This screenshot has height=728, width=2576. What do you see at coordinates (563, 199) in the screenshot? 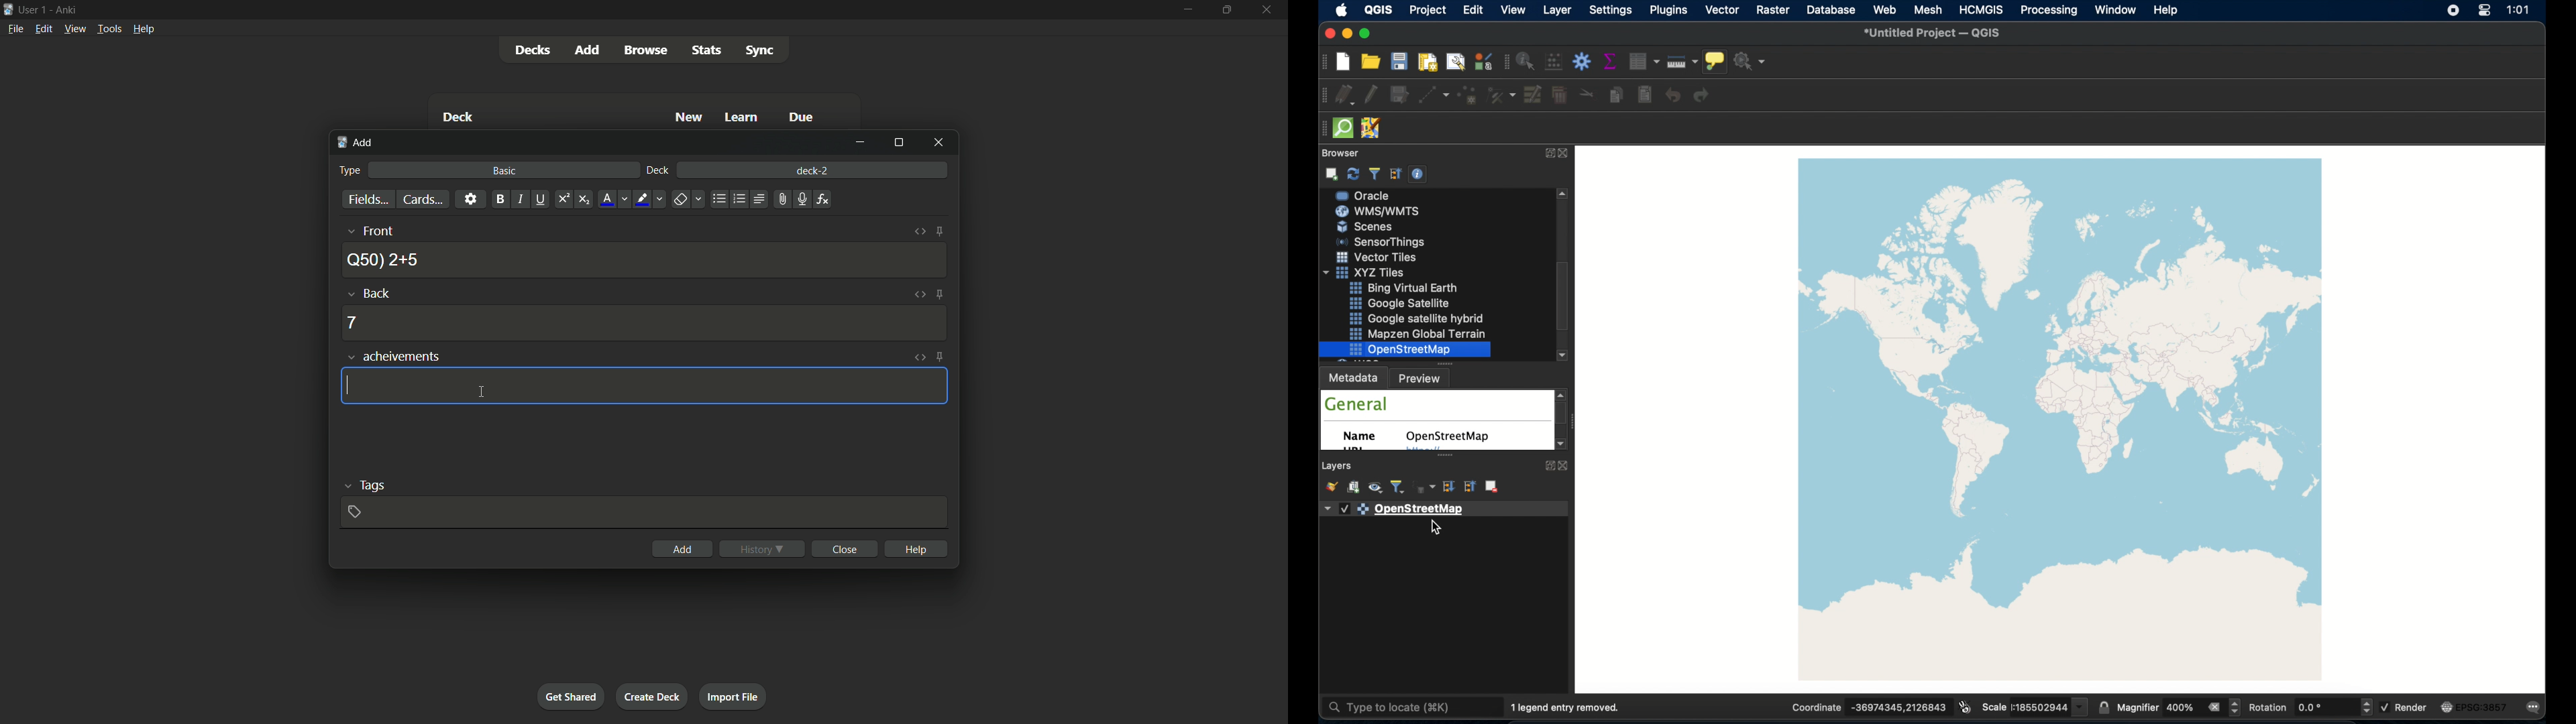
I see `superscript` at bounding box center [563, 199].